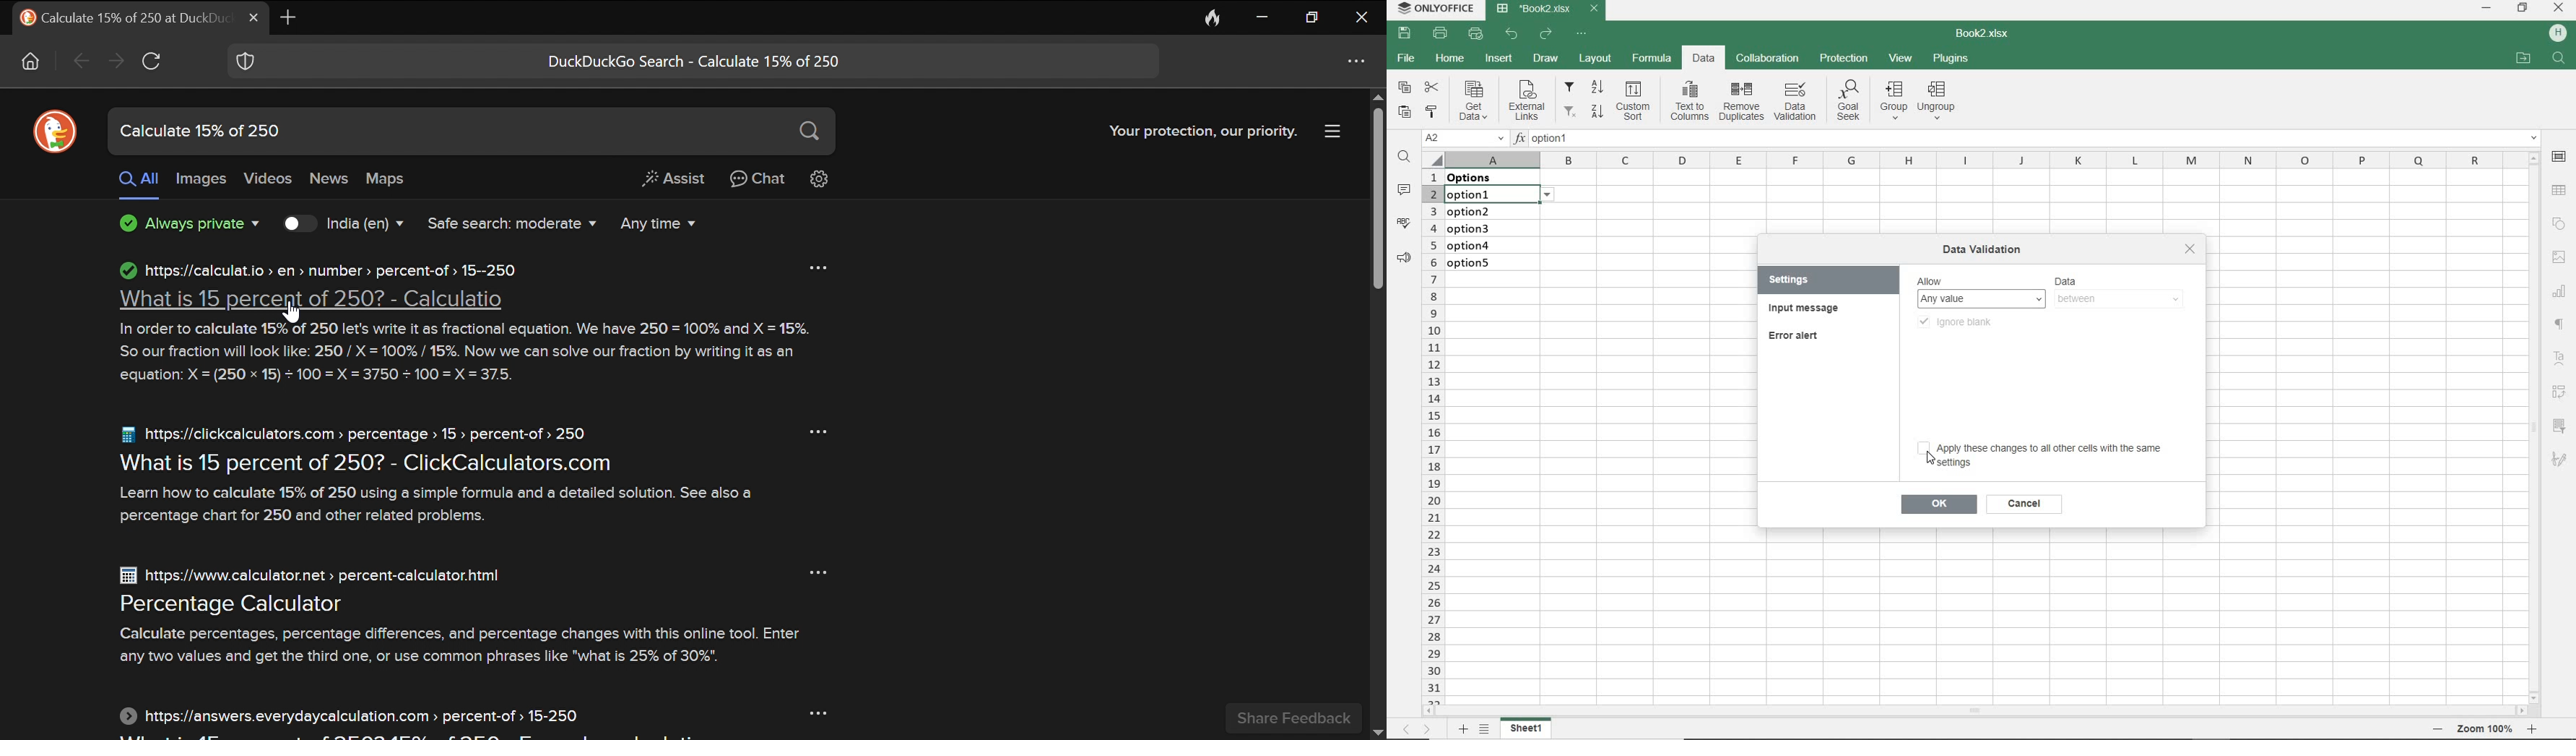  What do you see at coordinates (1431, 86) in the screenshot?
I see `CUT` at bounding box center [1431, 86].